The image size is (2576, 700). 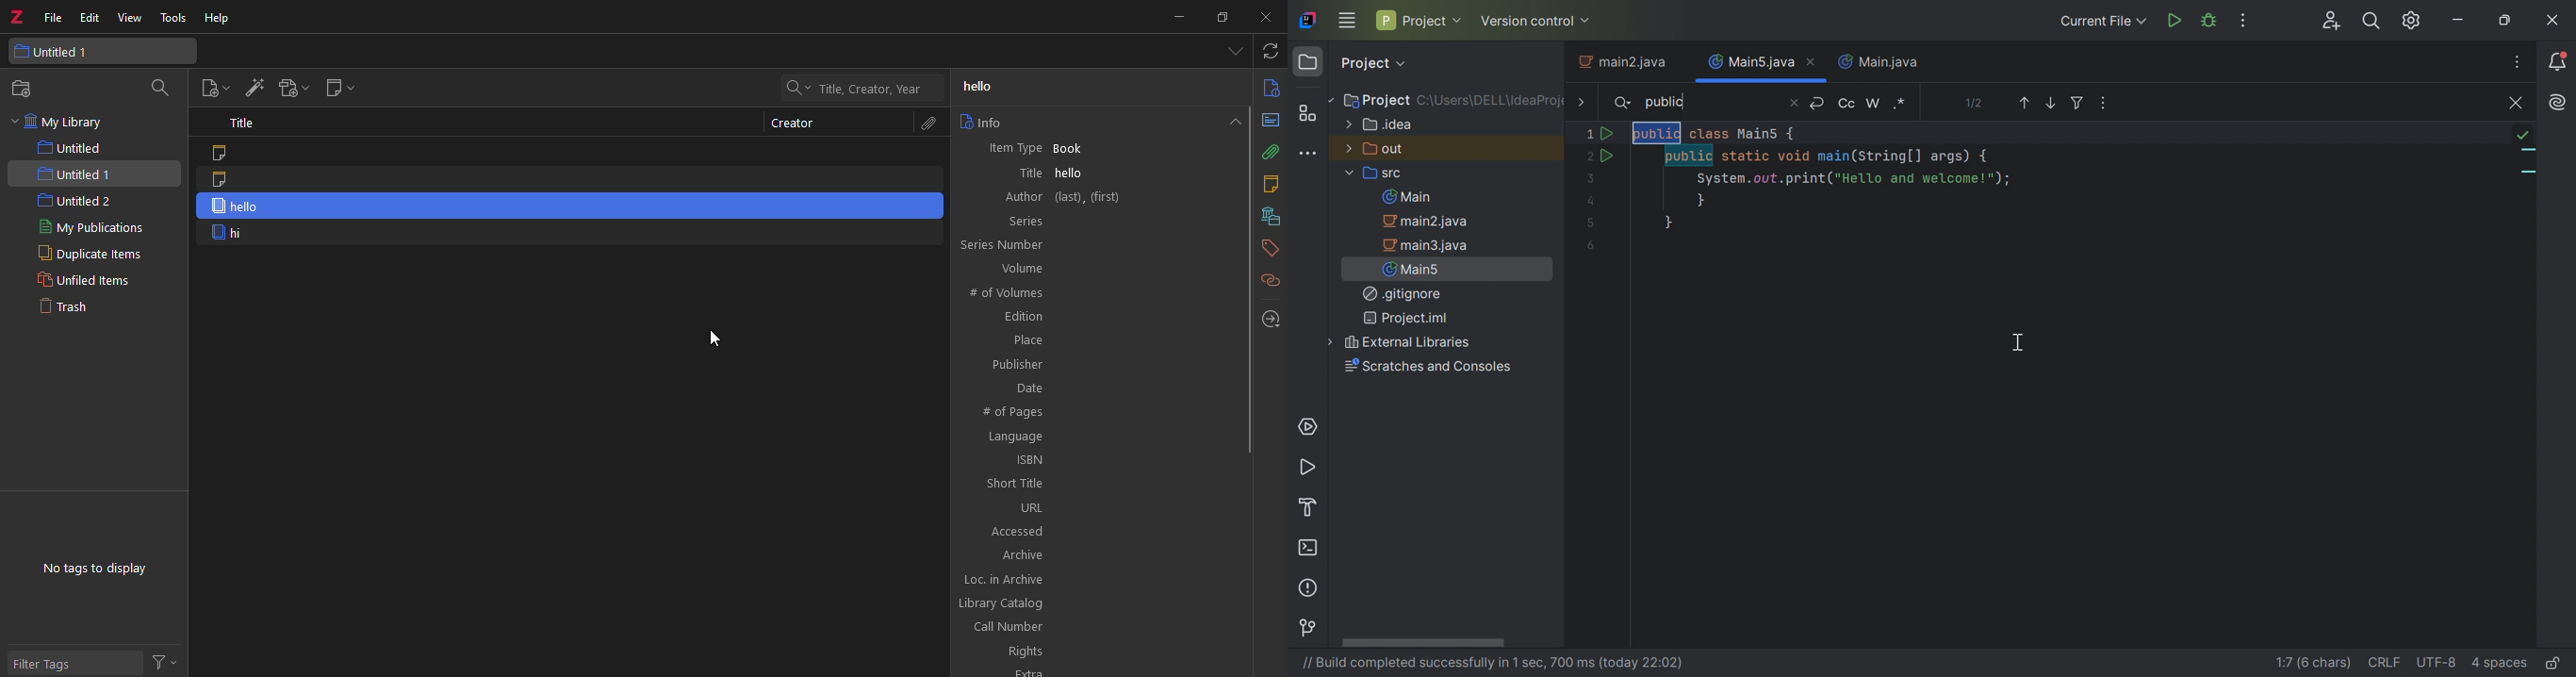 I want to click on minimize, so click(x=1178, y=16).